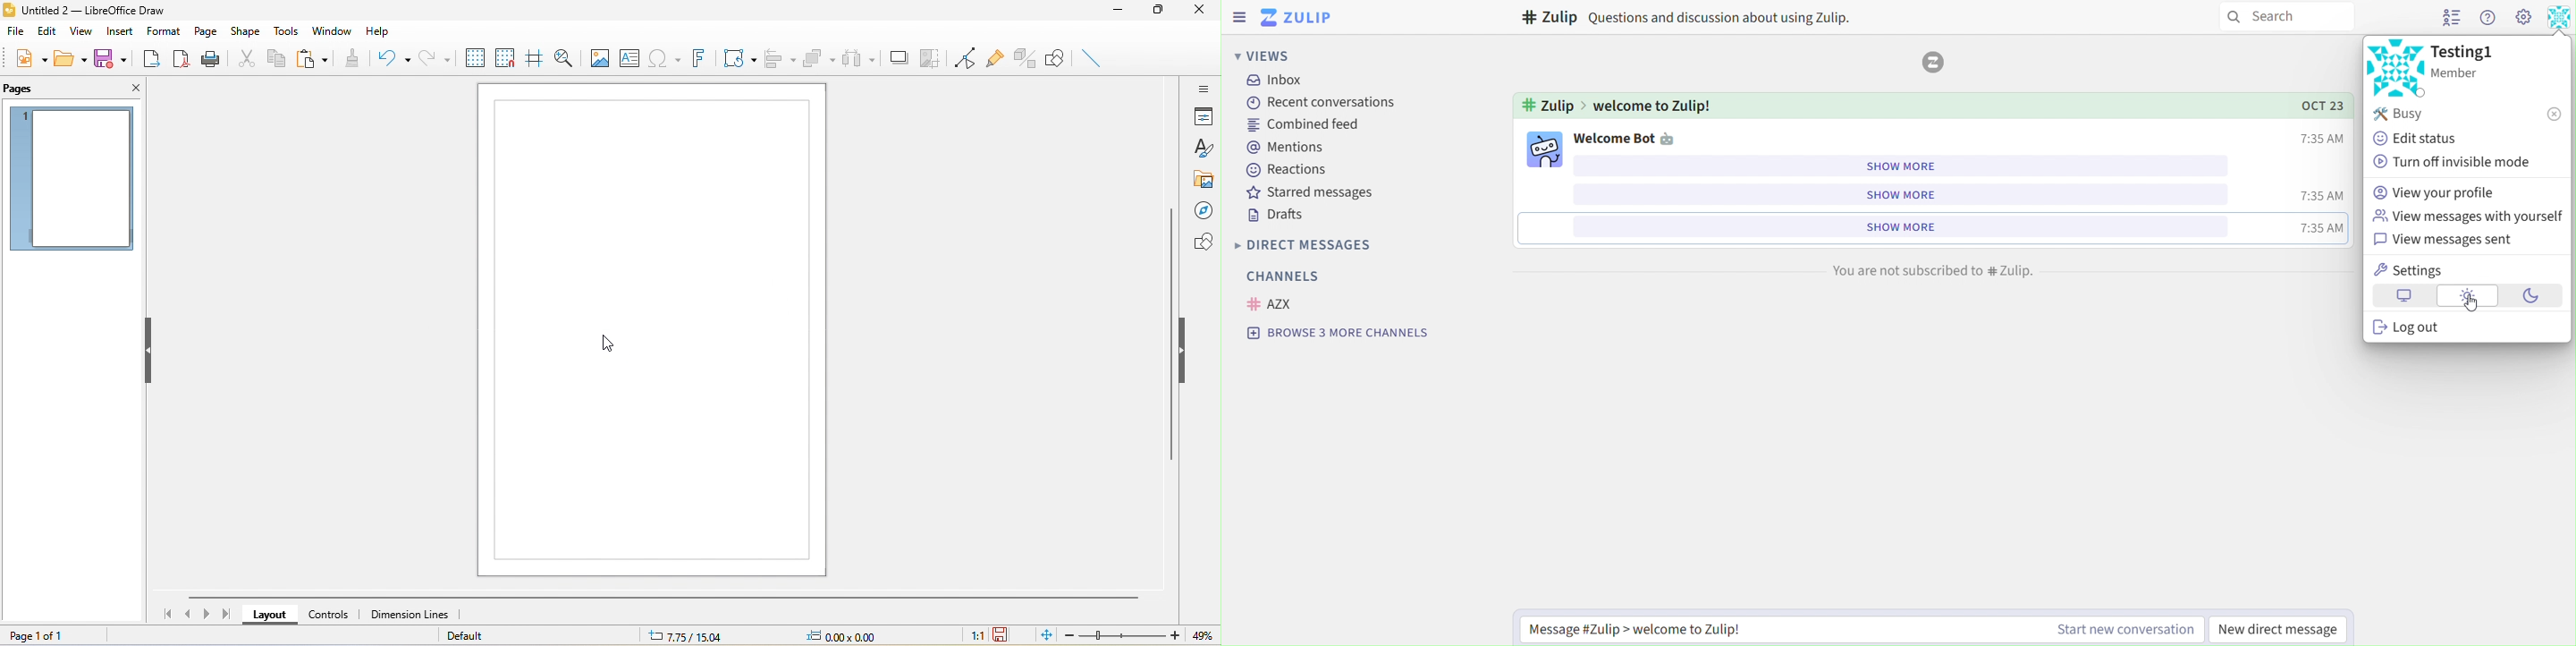 Image resolution: width=2576 pixels, height=672 pixels. Describe the element at coordinates (245, 30) in the screenshot. I see `shape` at that location.